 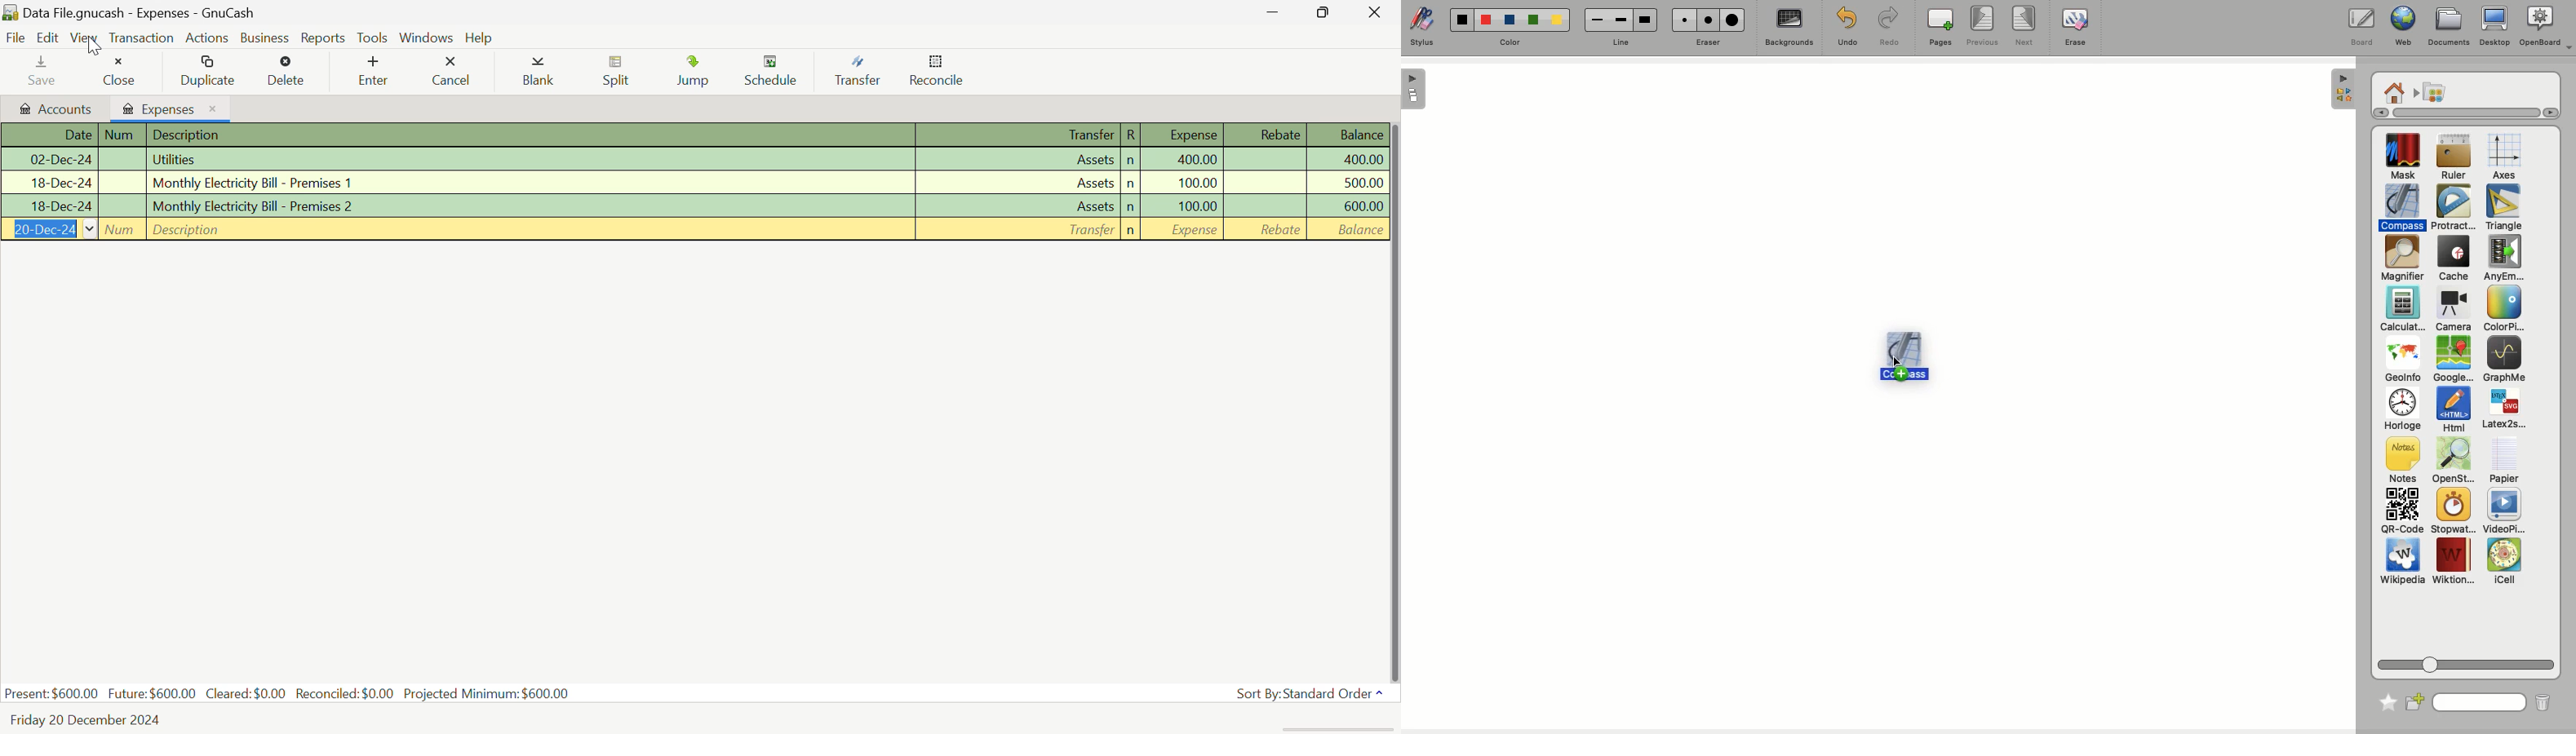 I want to click on Utilities, so click(x=531, y=159).